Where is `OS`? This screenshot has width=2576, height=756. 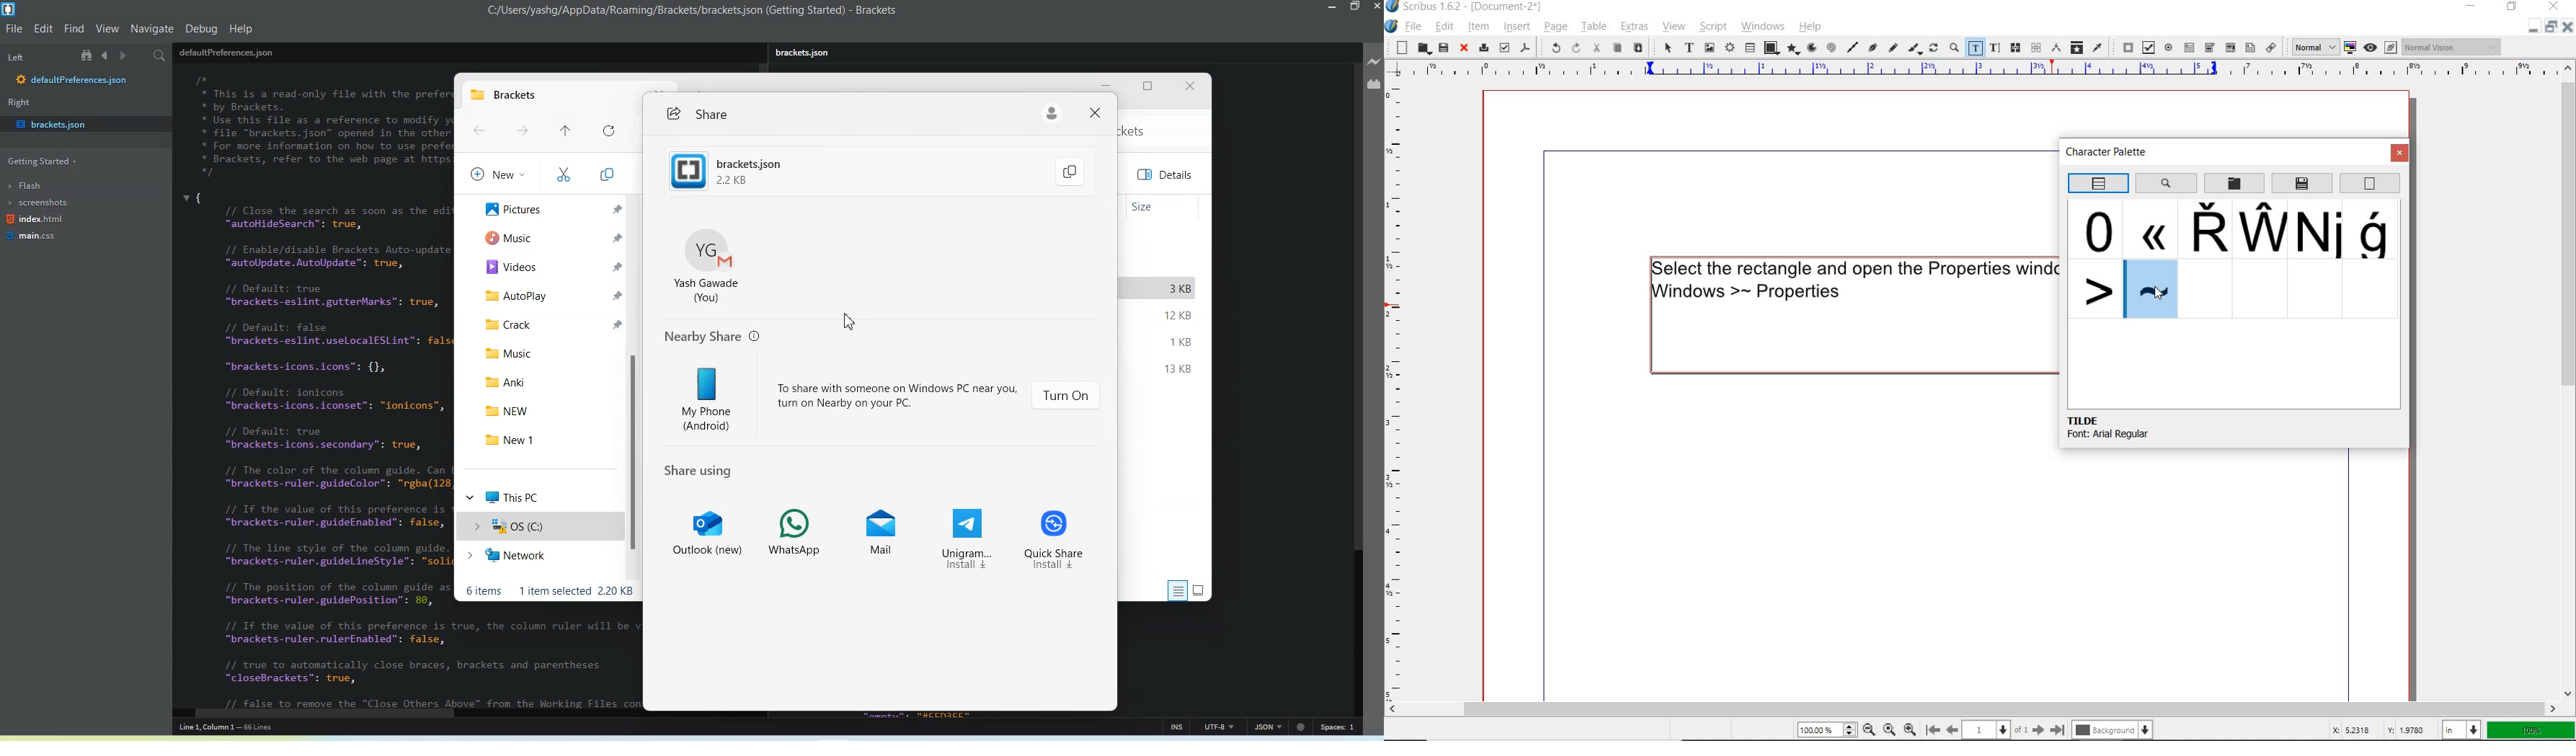
OS is located at coordinates (539, 526).